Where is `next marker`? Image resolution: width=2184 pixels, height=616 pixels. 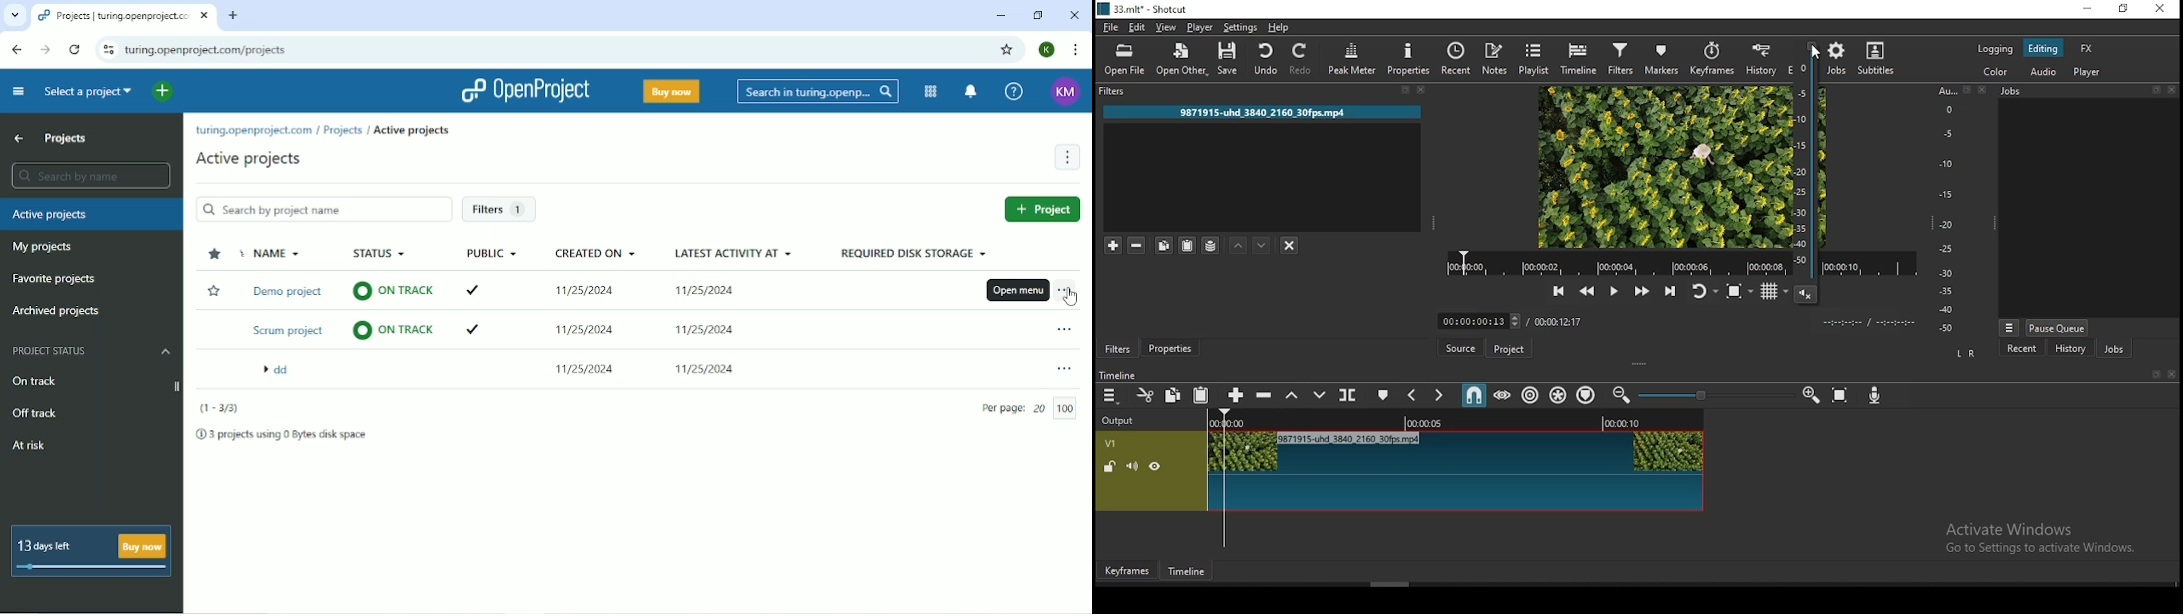 next marker is located at coordinates (1439, 397).